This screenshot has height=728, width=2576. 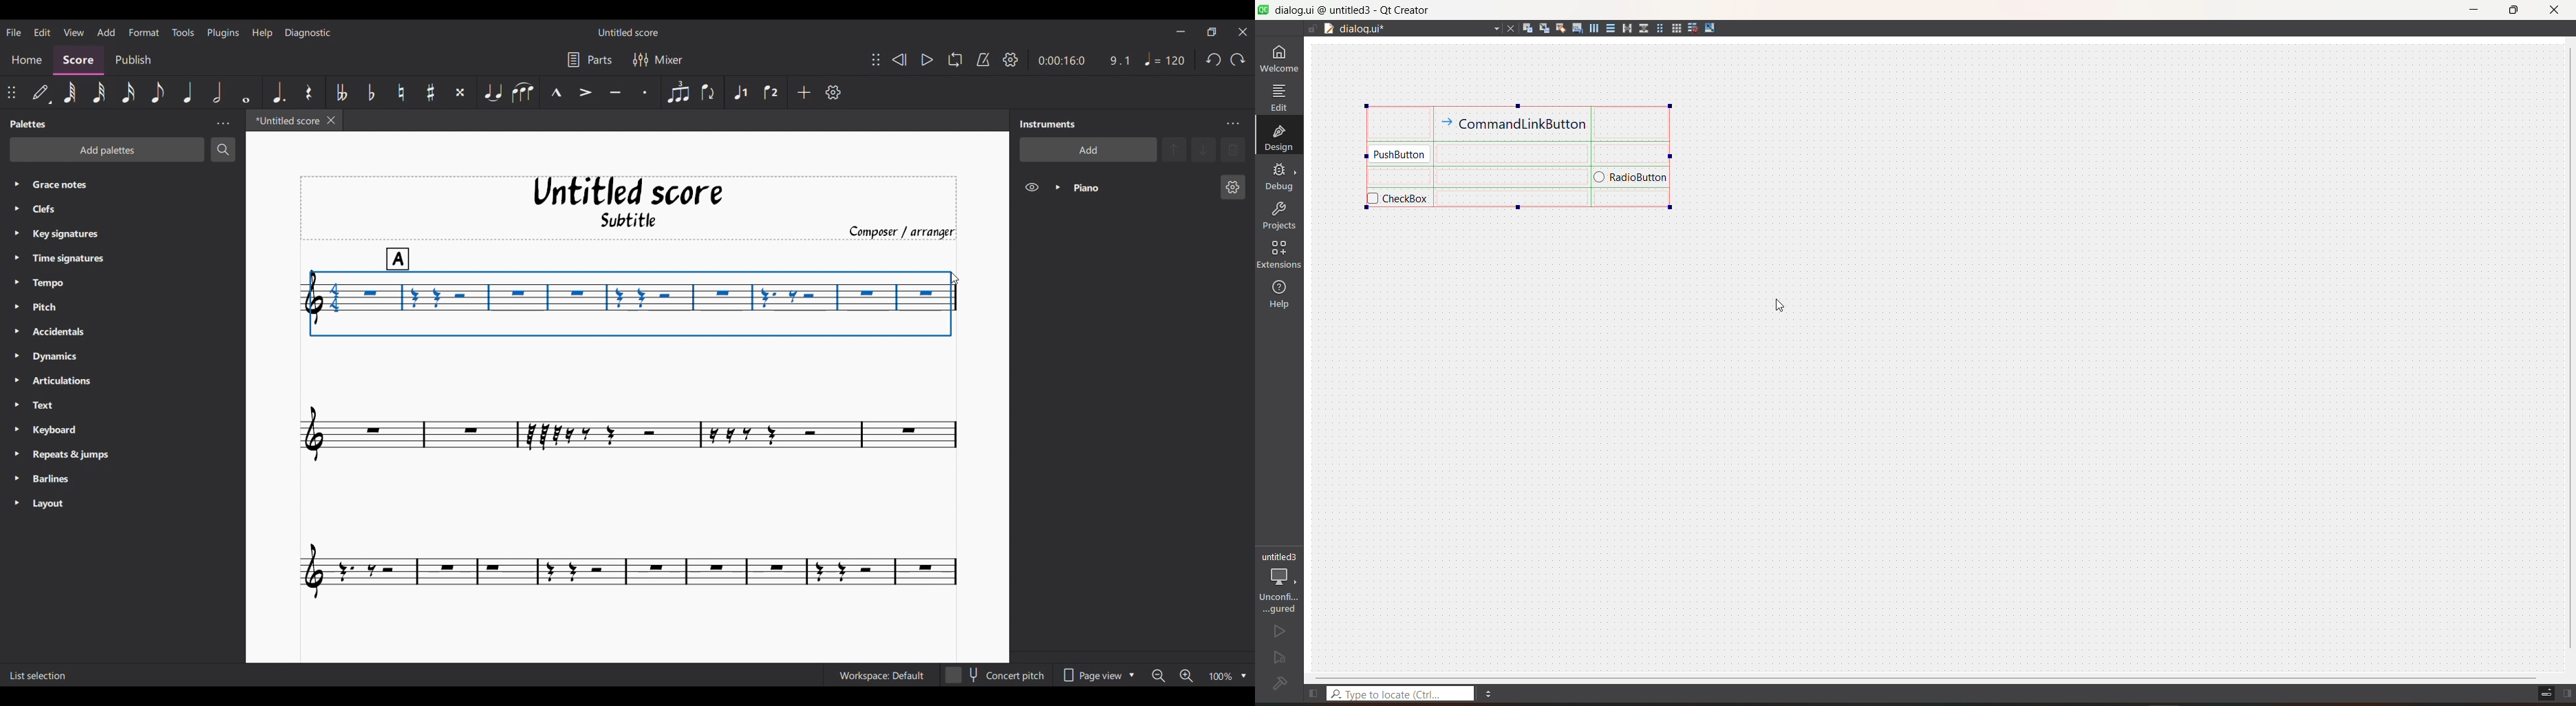 I want to click on Tuplet, so click(x=678, y=93).